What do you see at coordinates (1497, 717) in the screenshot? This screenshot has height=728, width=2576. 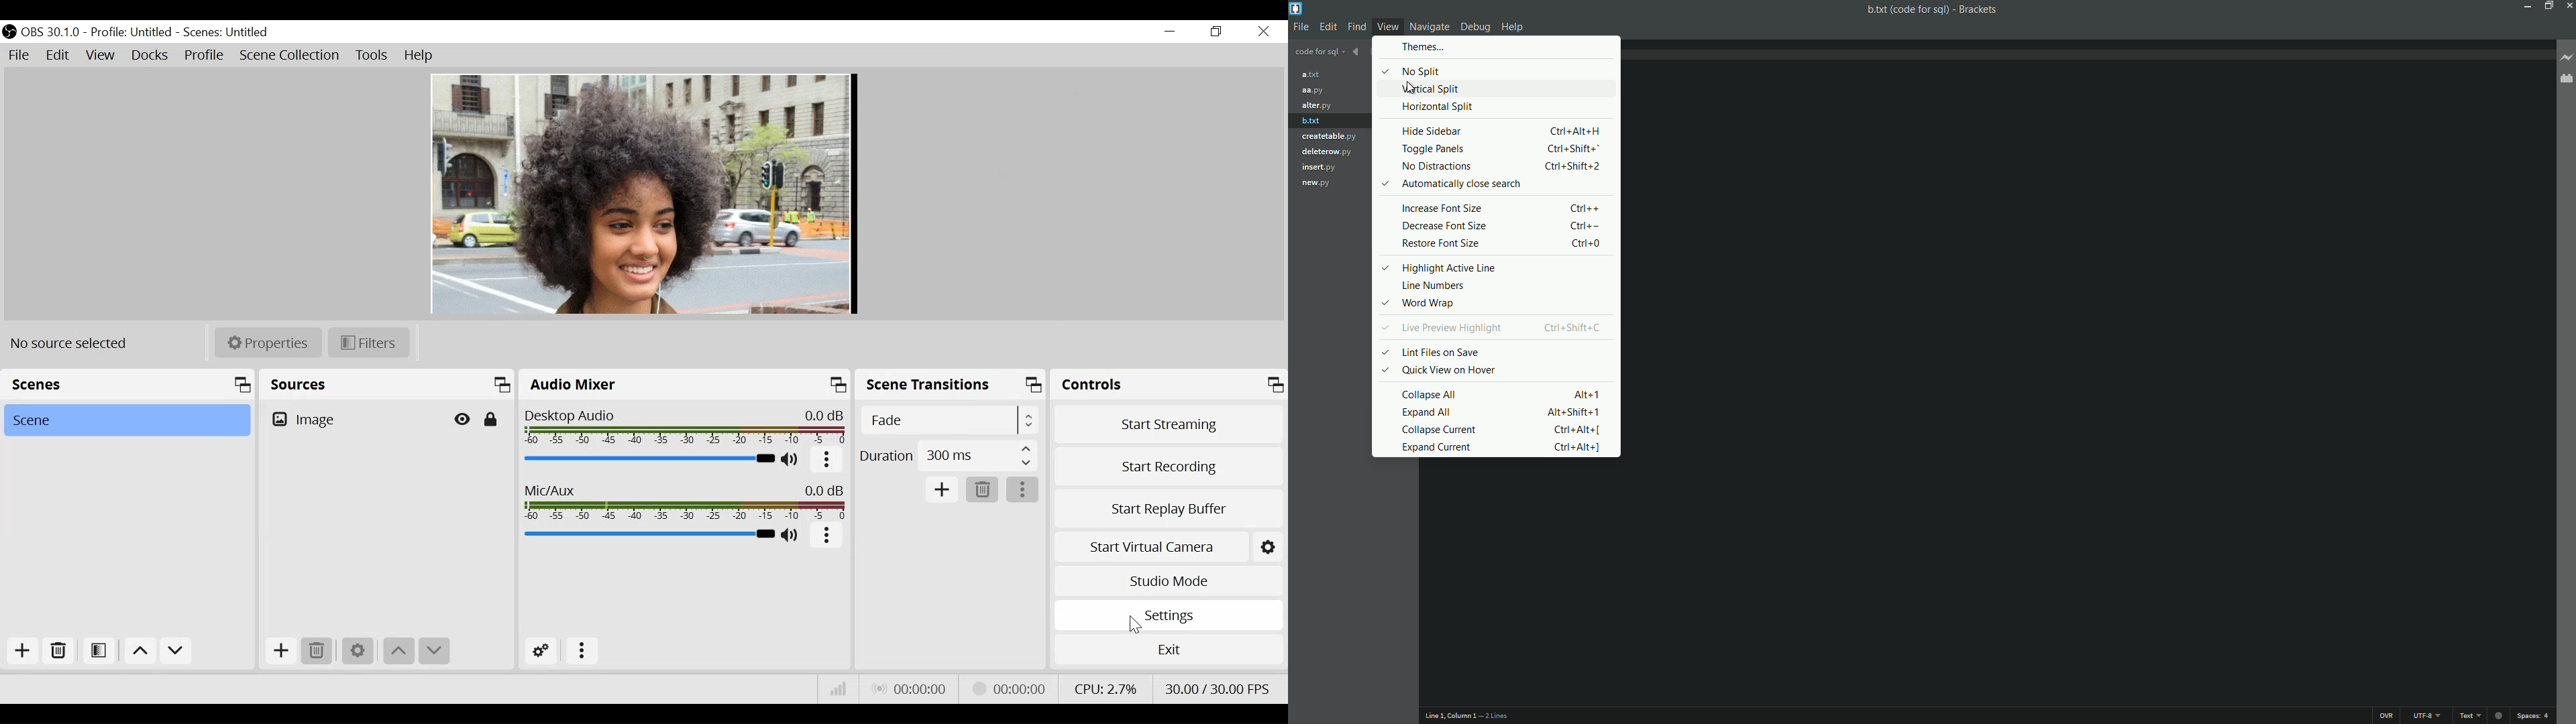 I see `Number of lines` at bounding box center [1497, 717].